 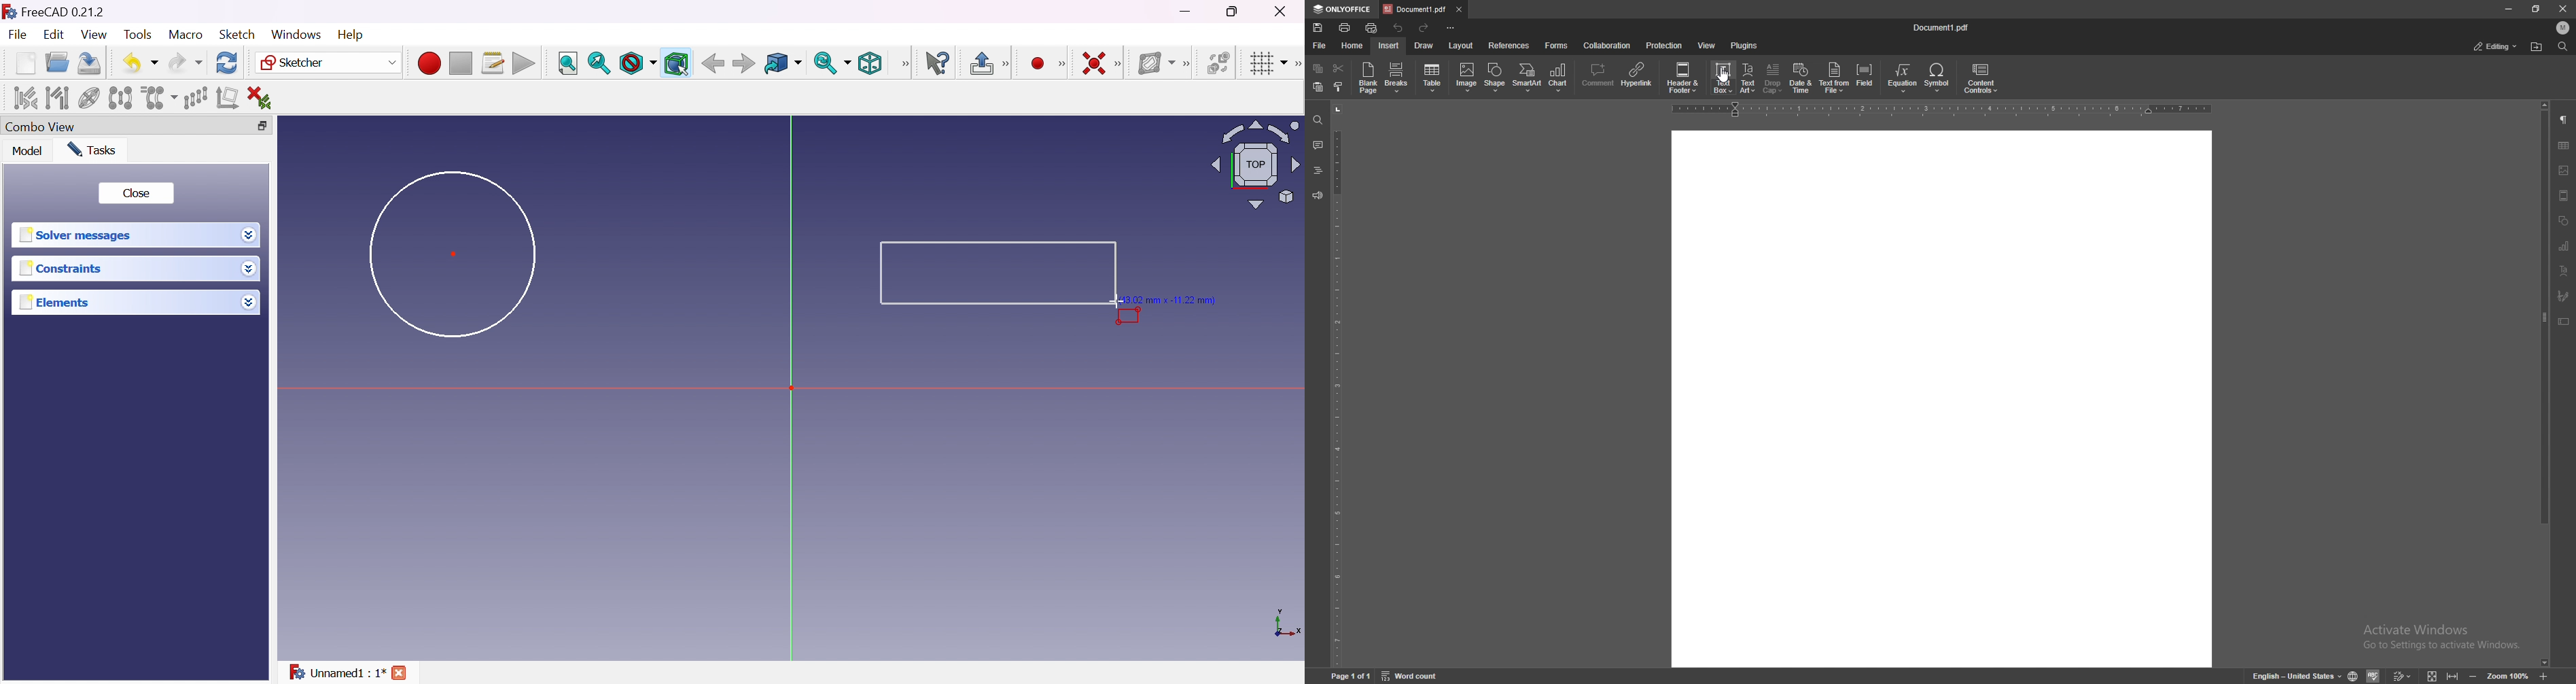 What do you see at coordinates (1415, 9) in the screenshot?
I see `tab` at bounding box center [1415, 9].